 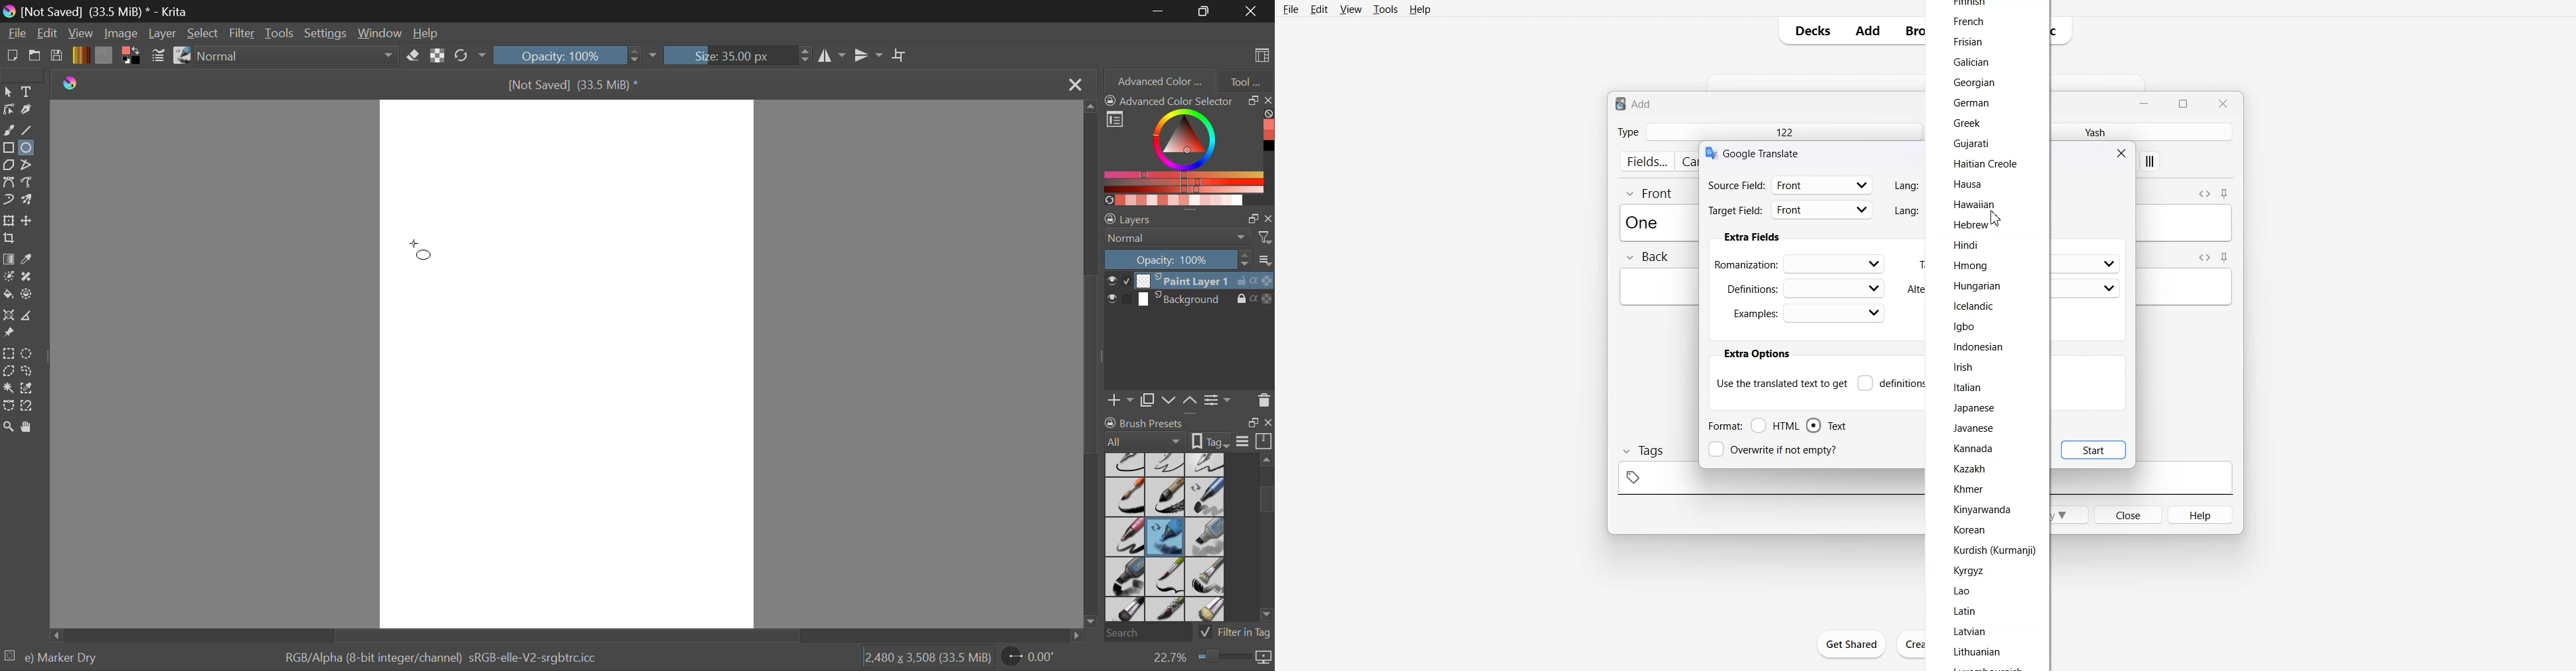 What do you see at coordinates (1969, 571) in the screenshot?
I see `Kyrgyz` at bounding box center [1969, 571].